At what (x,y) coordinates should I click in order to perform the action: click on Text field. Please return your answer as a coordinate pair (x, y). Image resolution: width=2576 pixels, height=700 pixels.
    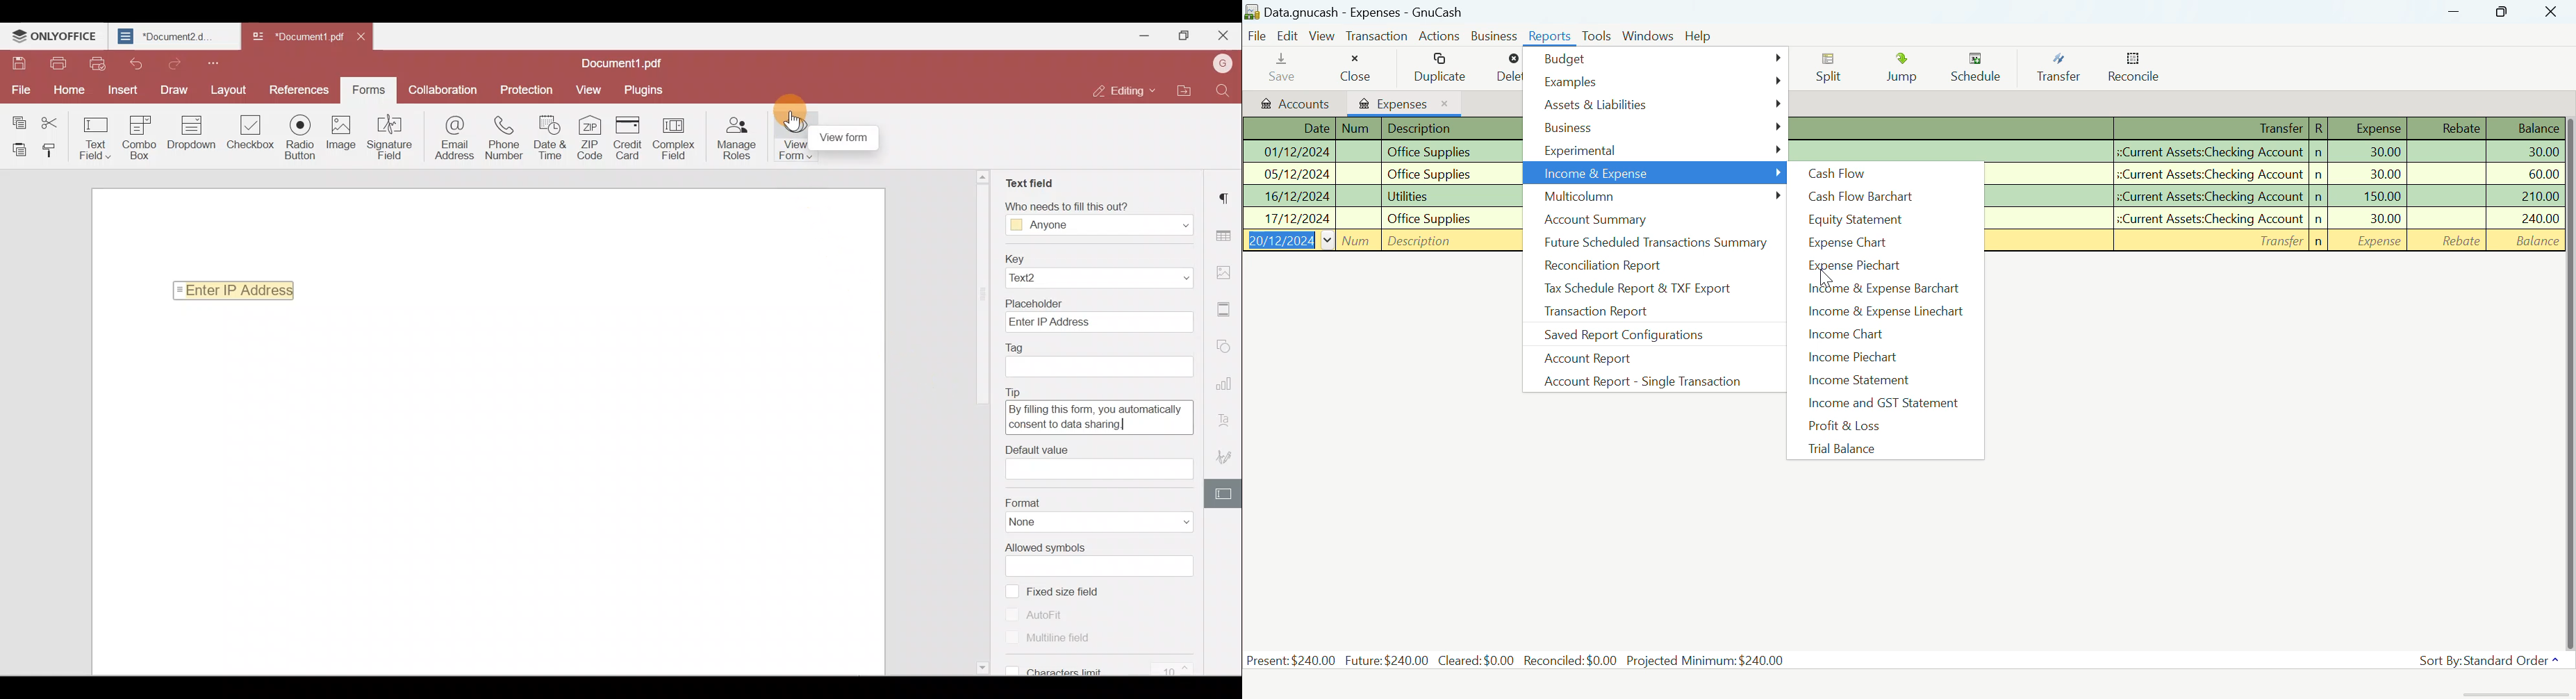
    Looking at the image, I should click on (1028, 178).